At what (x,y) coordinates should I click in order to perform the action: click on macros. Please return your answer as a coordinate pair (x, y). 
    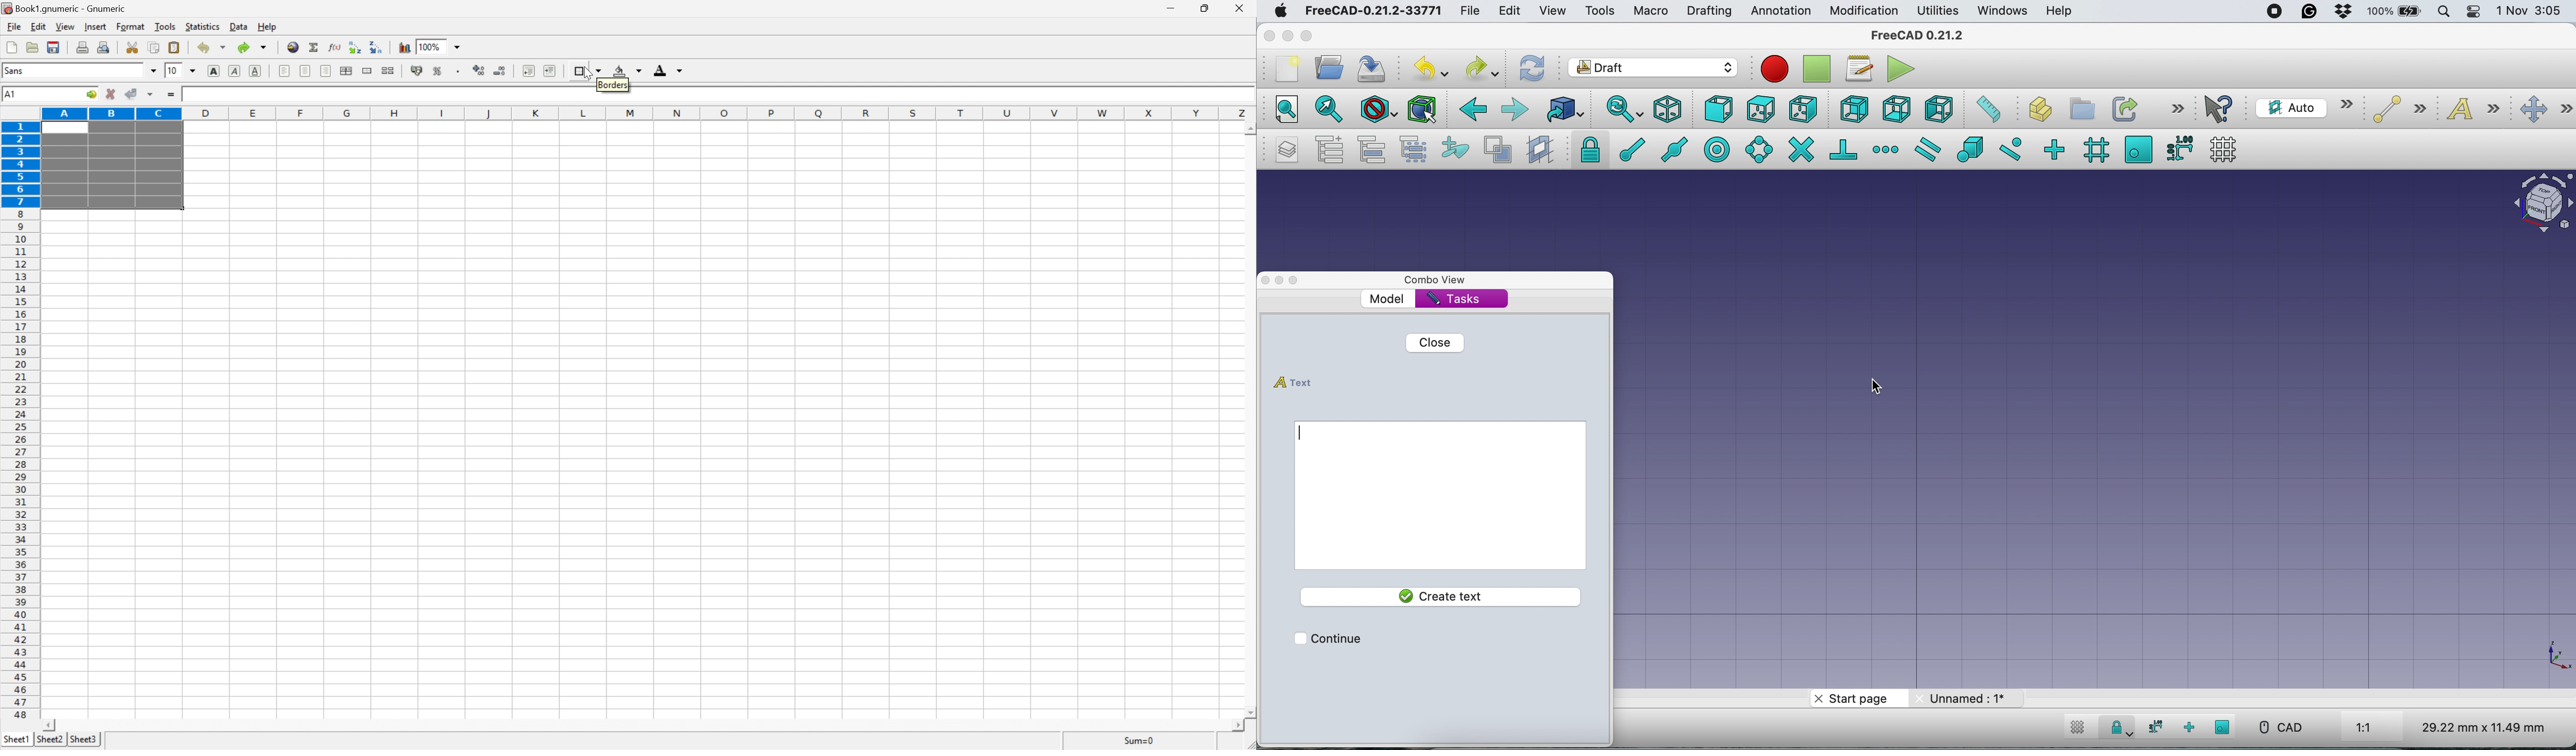
    Looking at the image, I should click on (1860, 67).